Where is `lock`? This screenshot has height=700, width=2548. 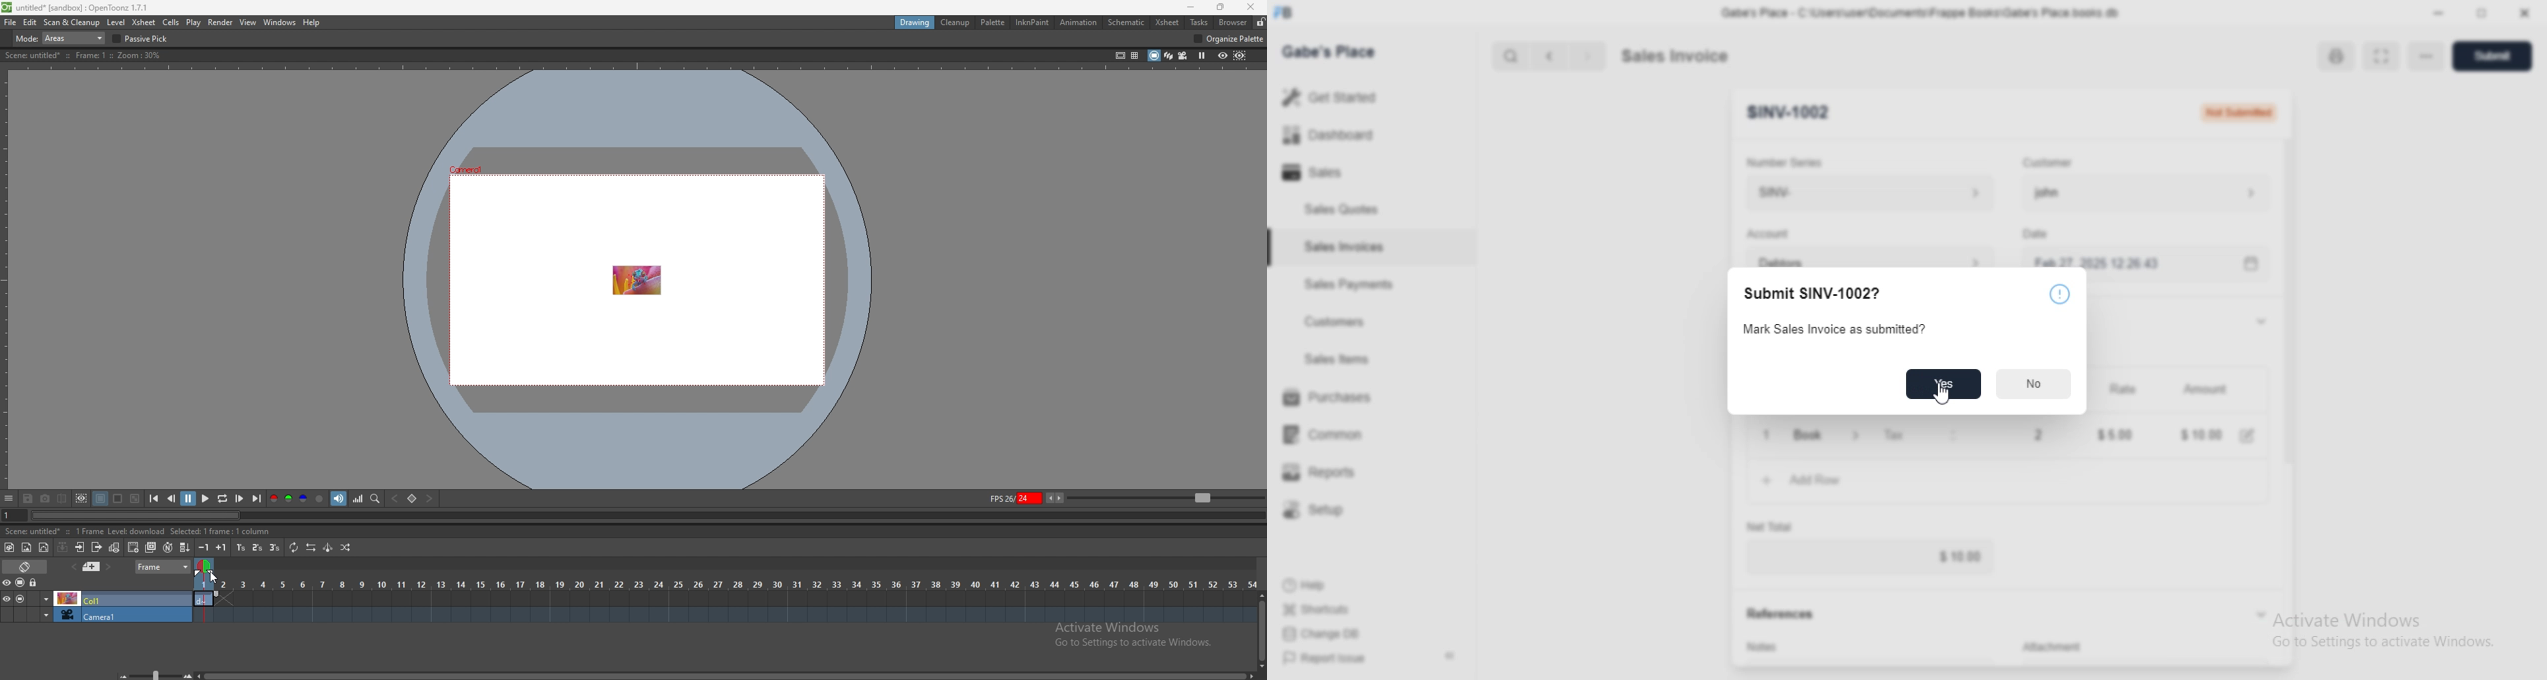 lock is located at coordinates (34, 582).